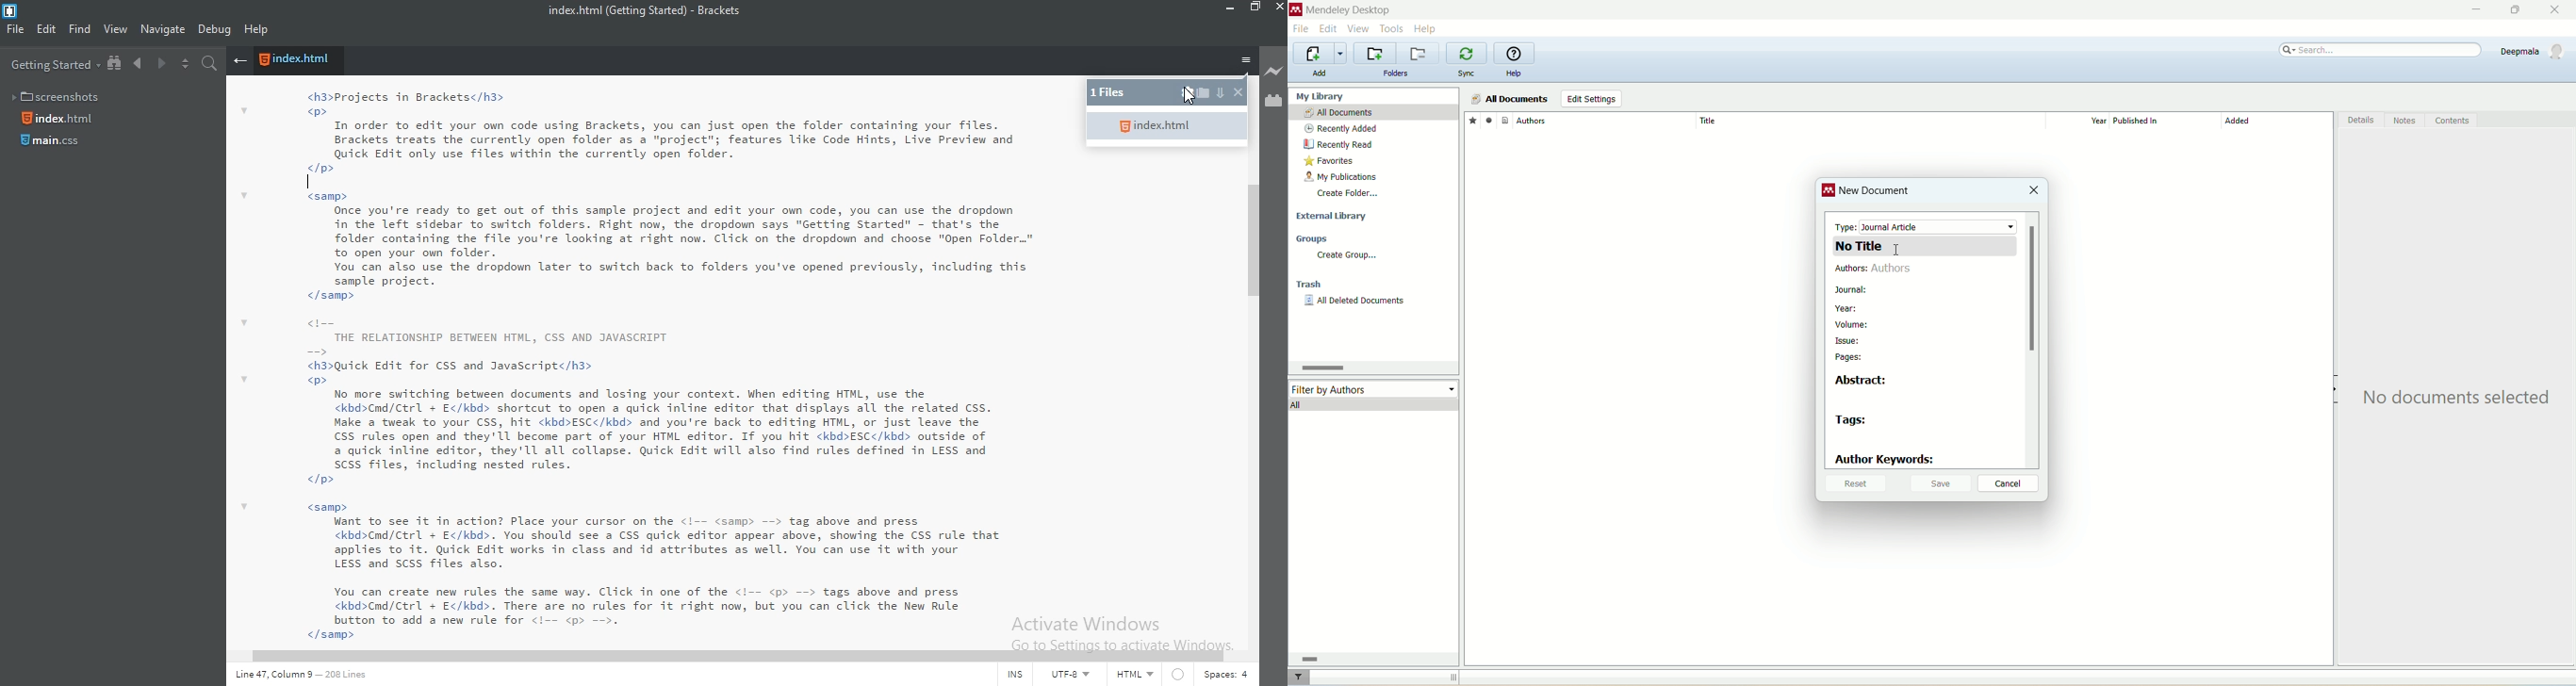 This screenshot has width=2576, height=700. Describe the element at coordinates (1322, 96) in the screenshot. I see `my library` at that location.